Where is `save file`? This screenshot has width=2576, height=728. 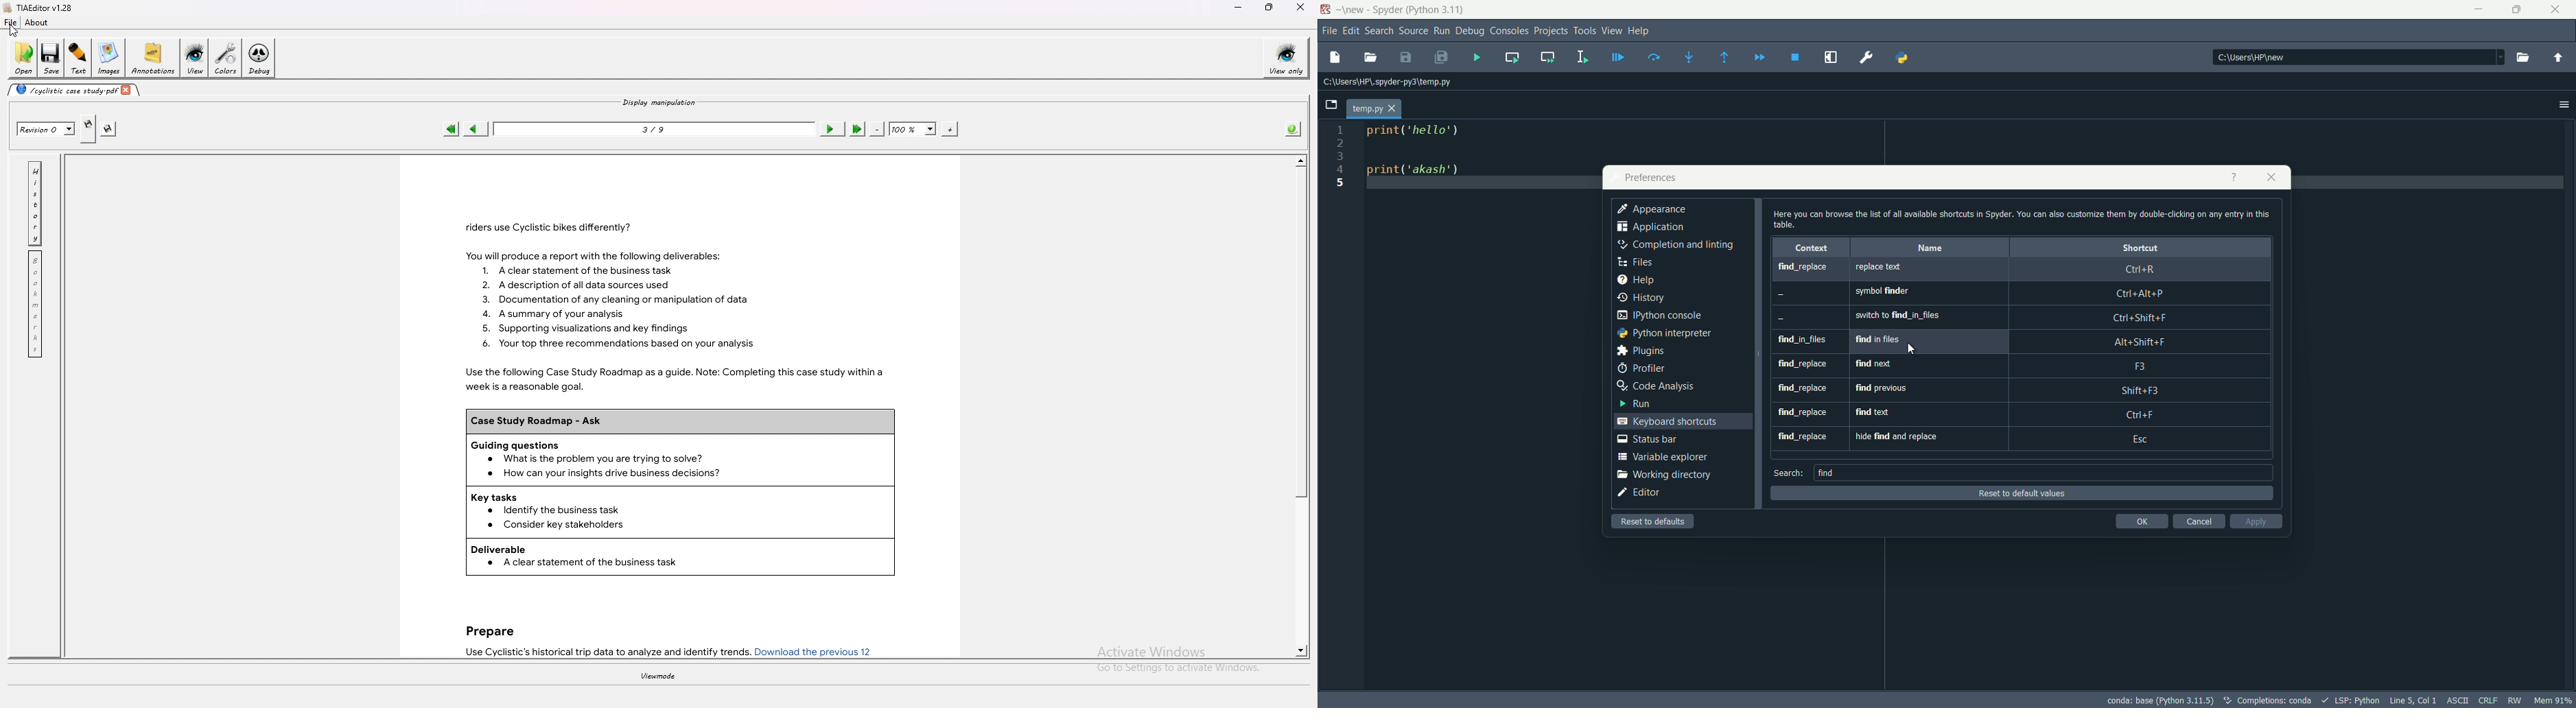 save file is located at coordinates (1407, 58).